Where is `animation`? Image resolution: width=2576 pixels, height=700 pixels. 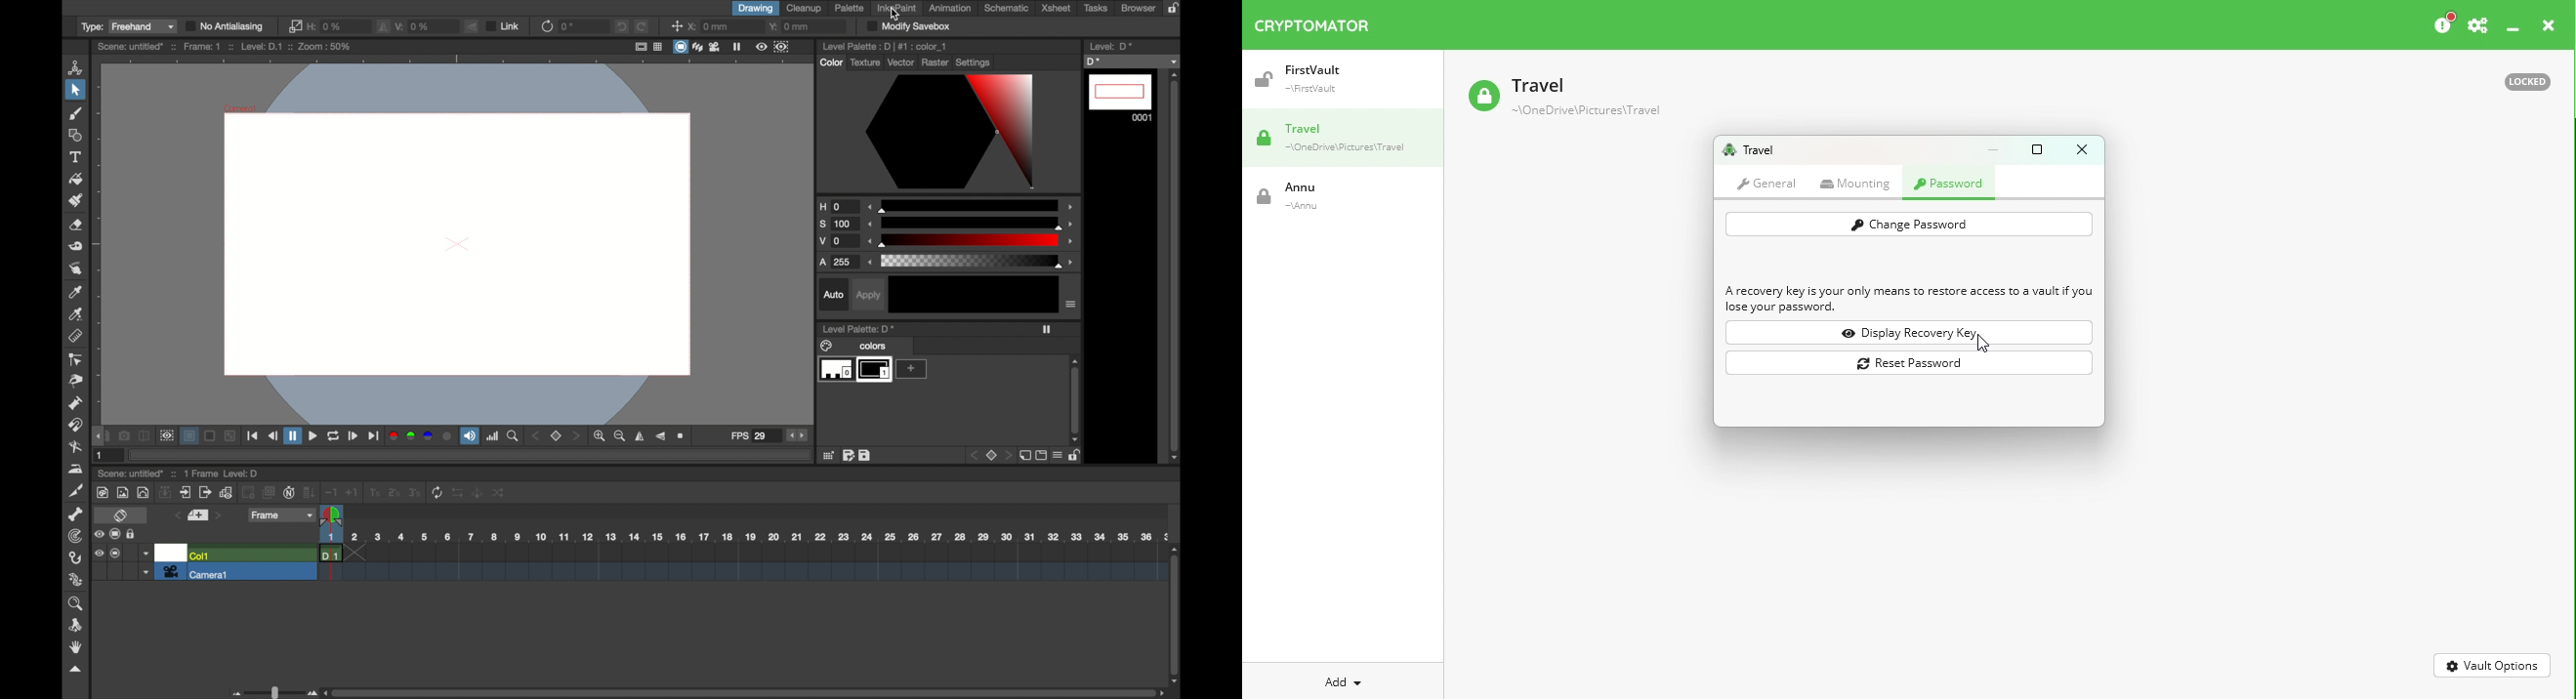
animation is located at coordinates (949, 8).